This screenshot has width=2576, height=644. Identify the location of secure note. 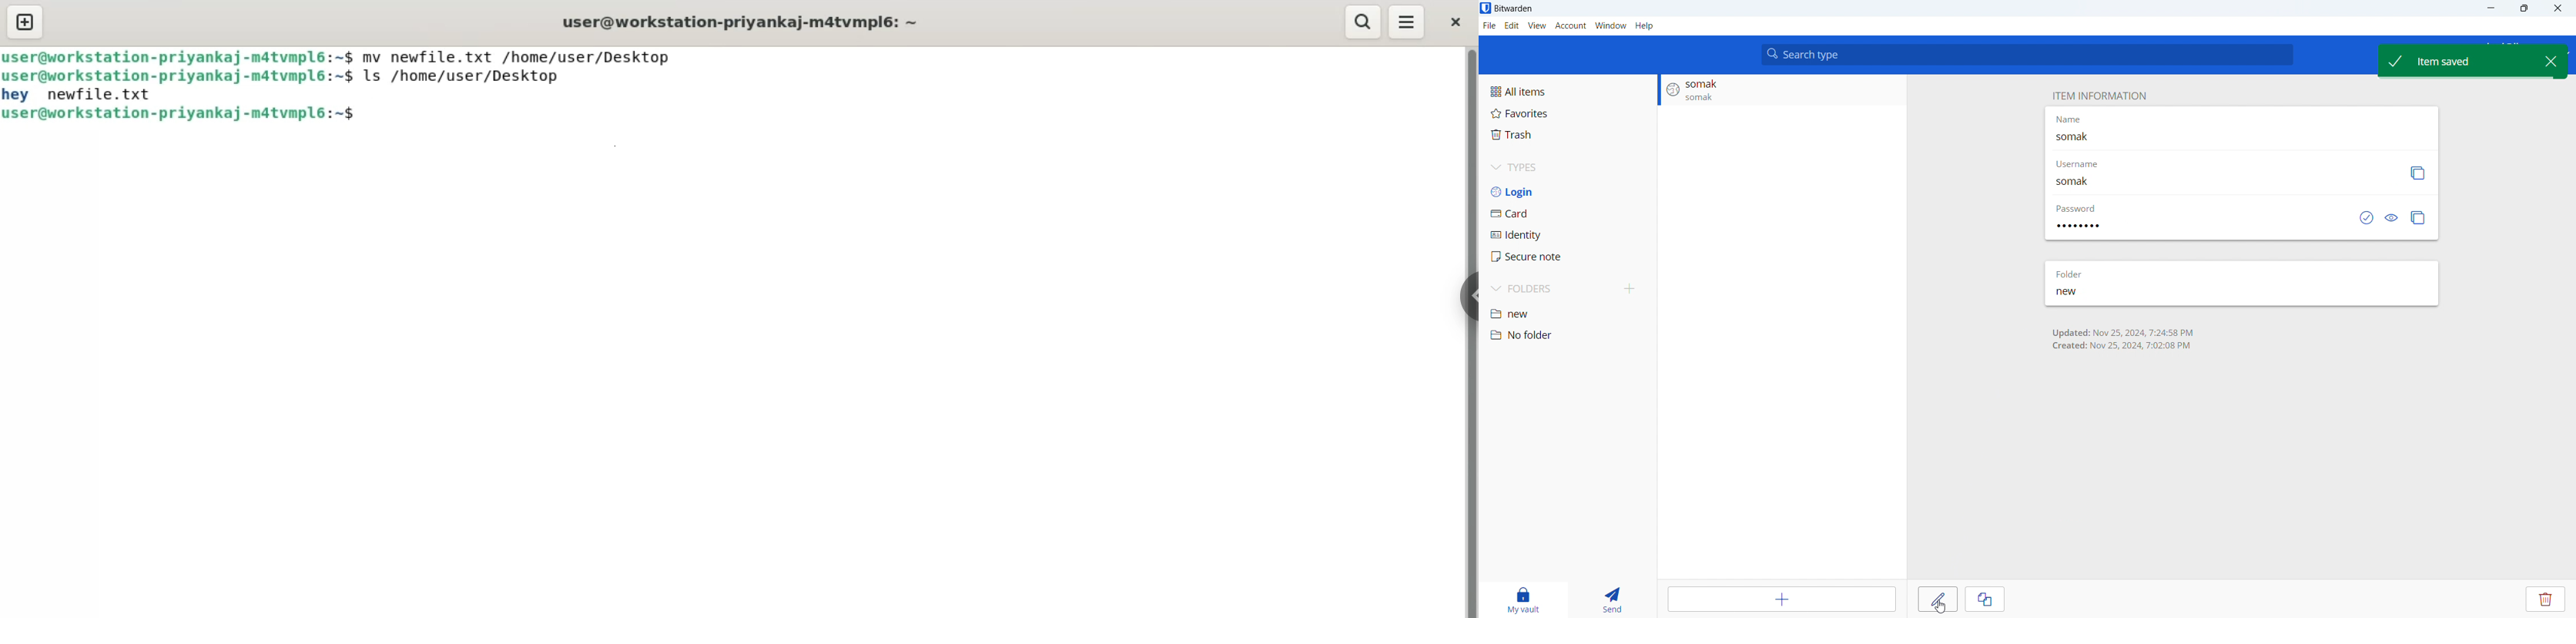
(1568, 256).